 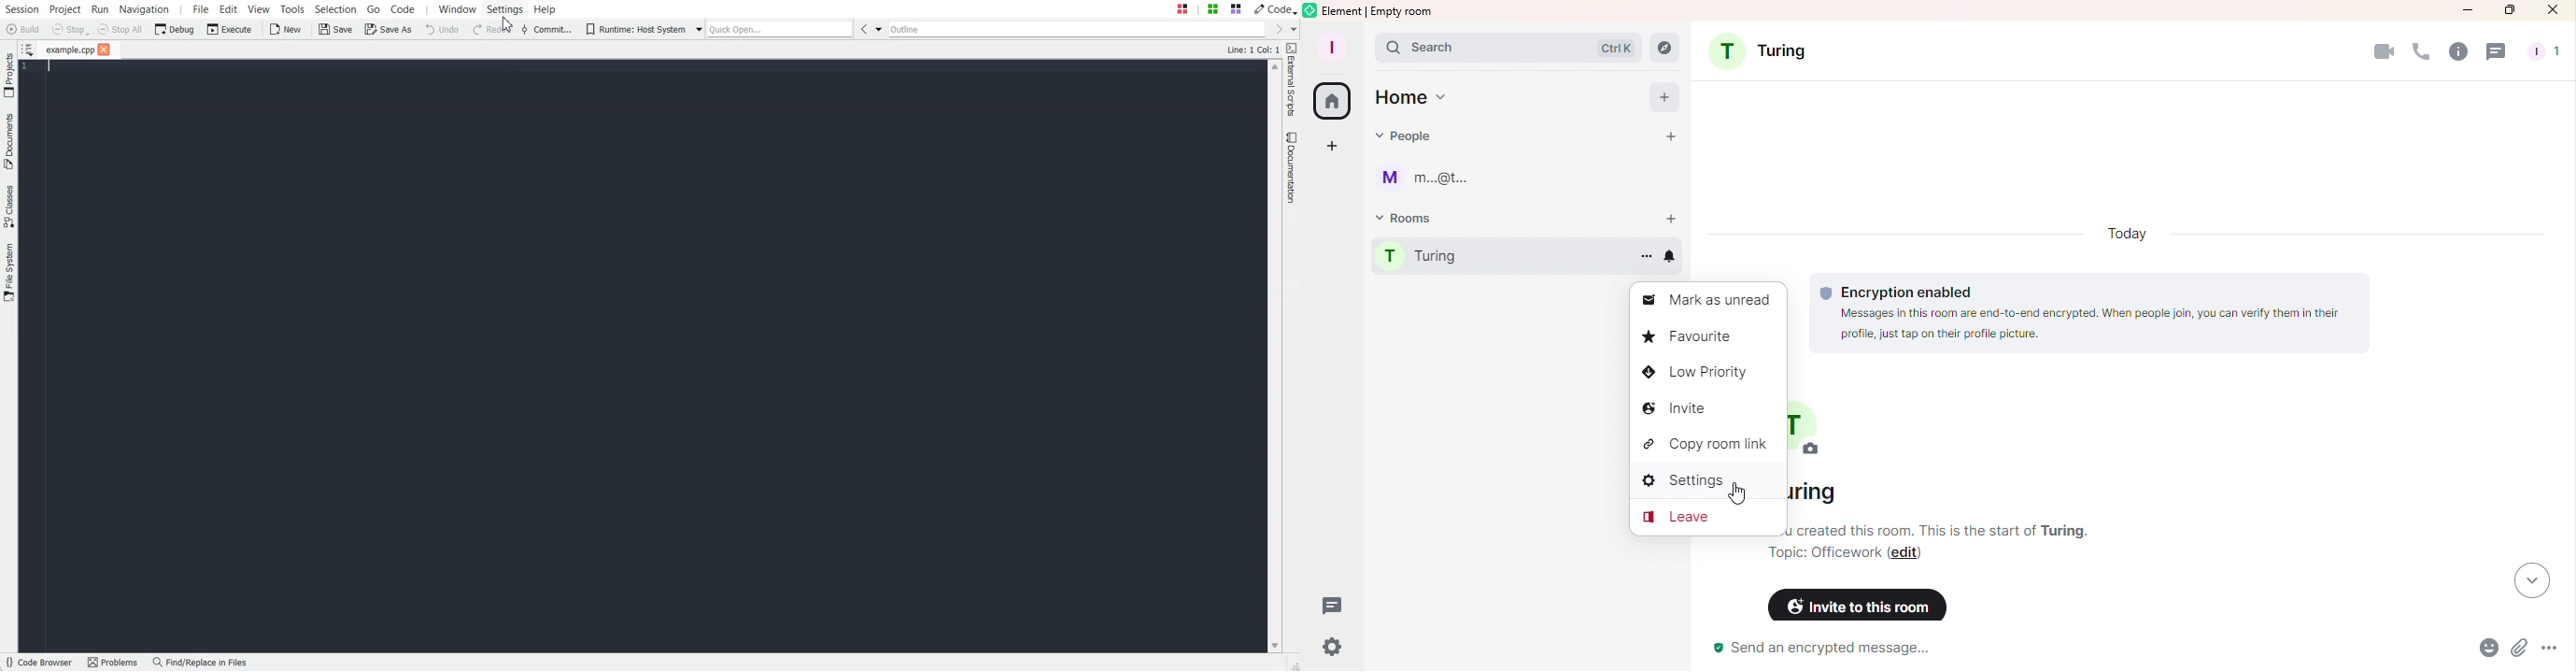 What do you see at coordinates (1808, 430) in the screenshot?
I see `Turing room` at bounding box center [1808, 430].